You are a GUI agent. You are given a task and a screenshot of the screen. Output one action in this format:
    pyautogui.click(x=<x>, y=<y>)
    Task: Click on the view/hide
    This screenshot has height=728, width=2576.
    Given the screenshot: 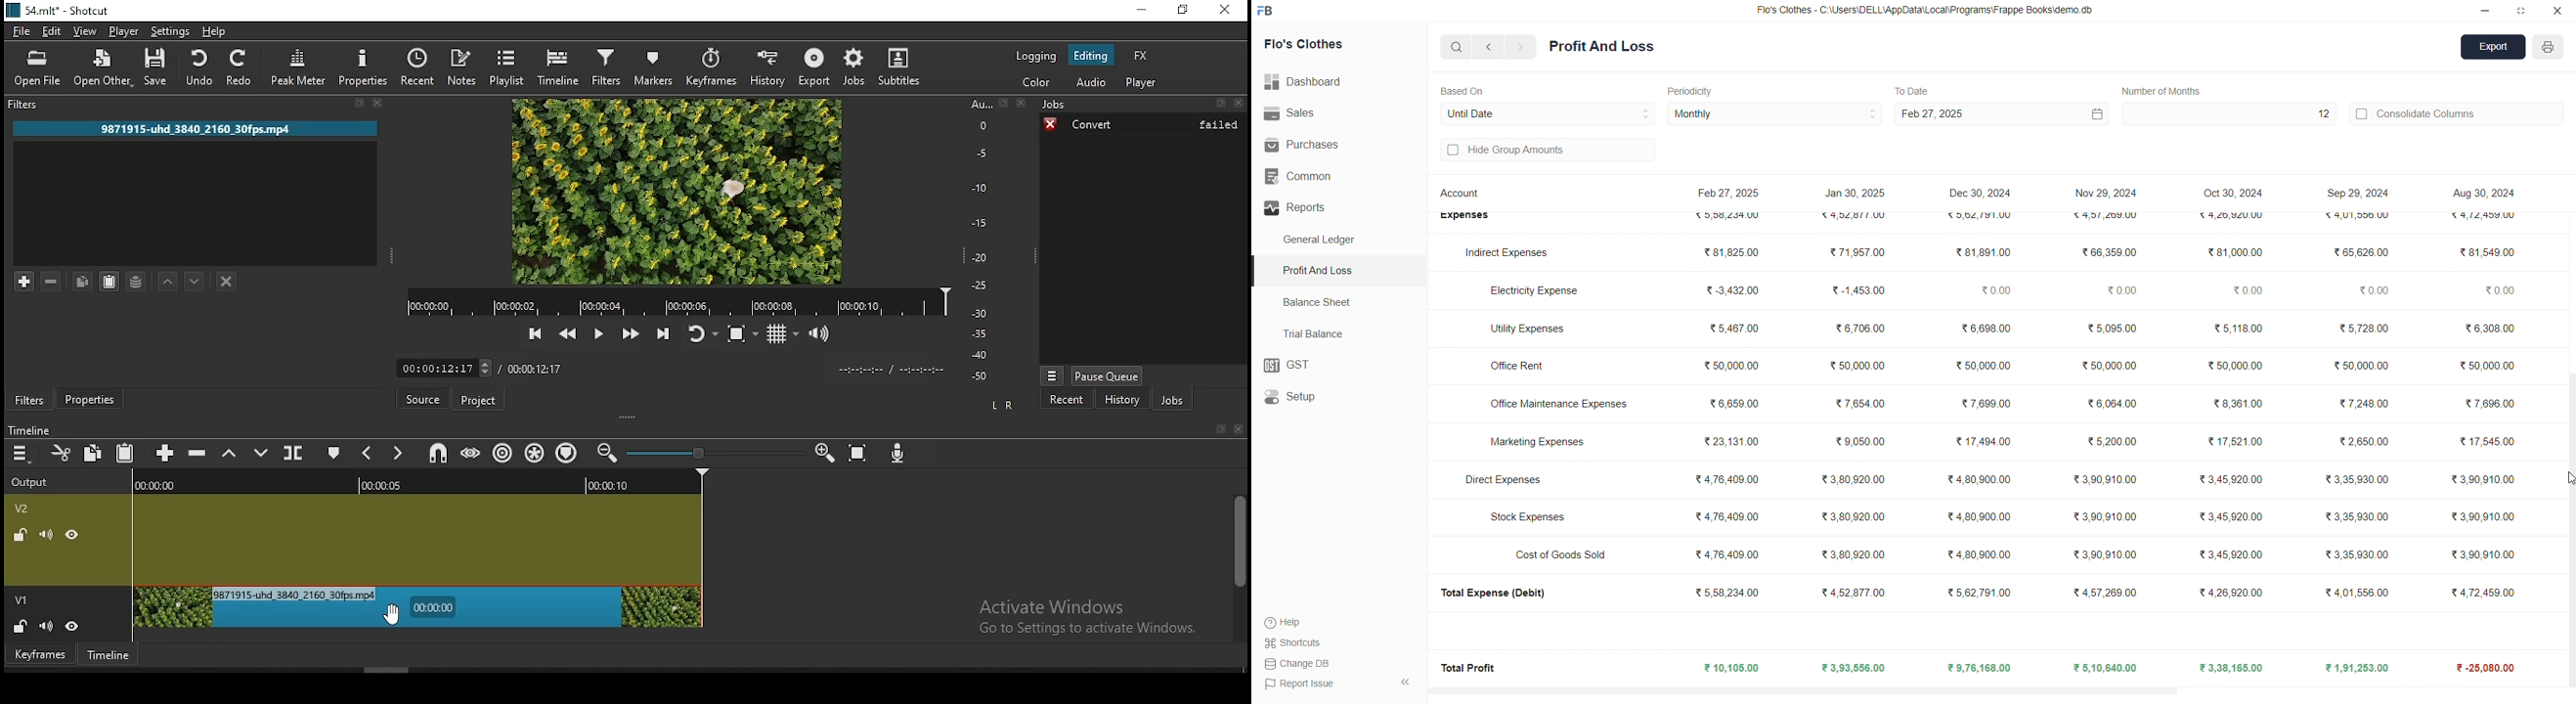 What is the action you would take?
    pyautogui.click(x=73, y=625)
    